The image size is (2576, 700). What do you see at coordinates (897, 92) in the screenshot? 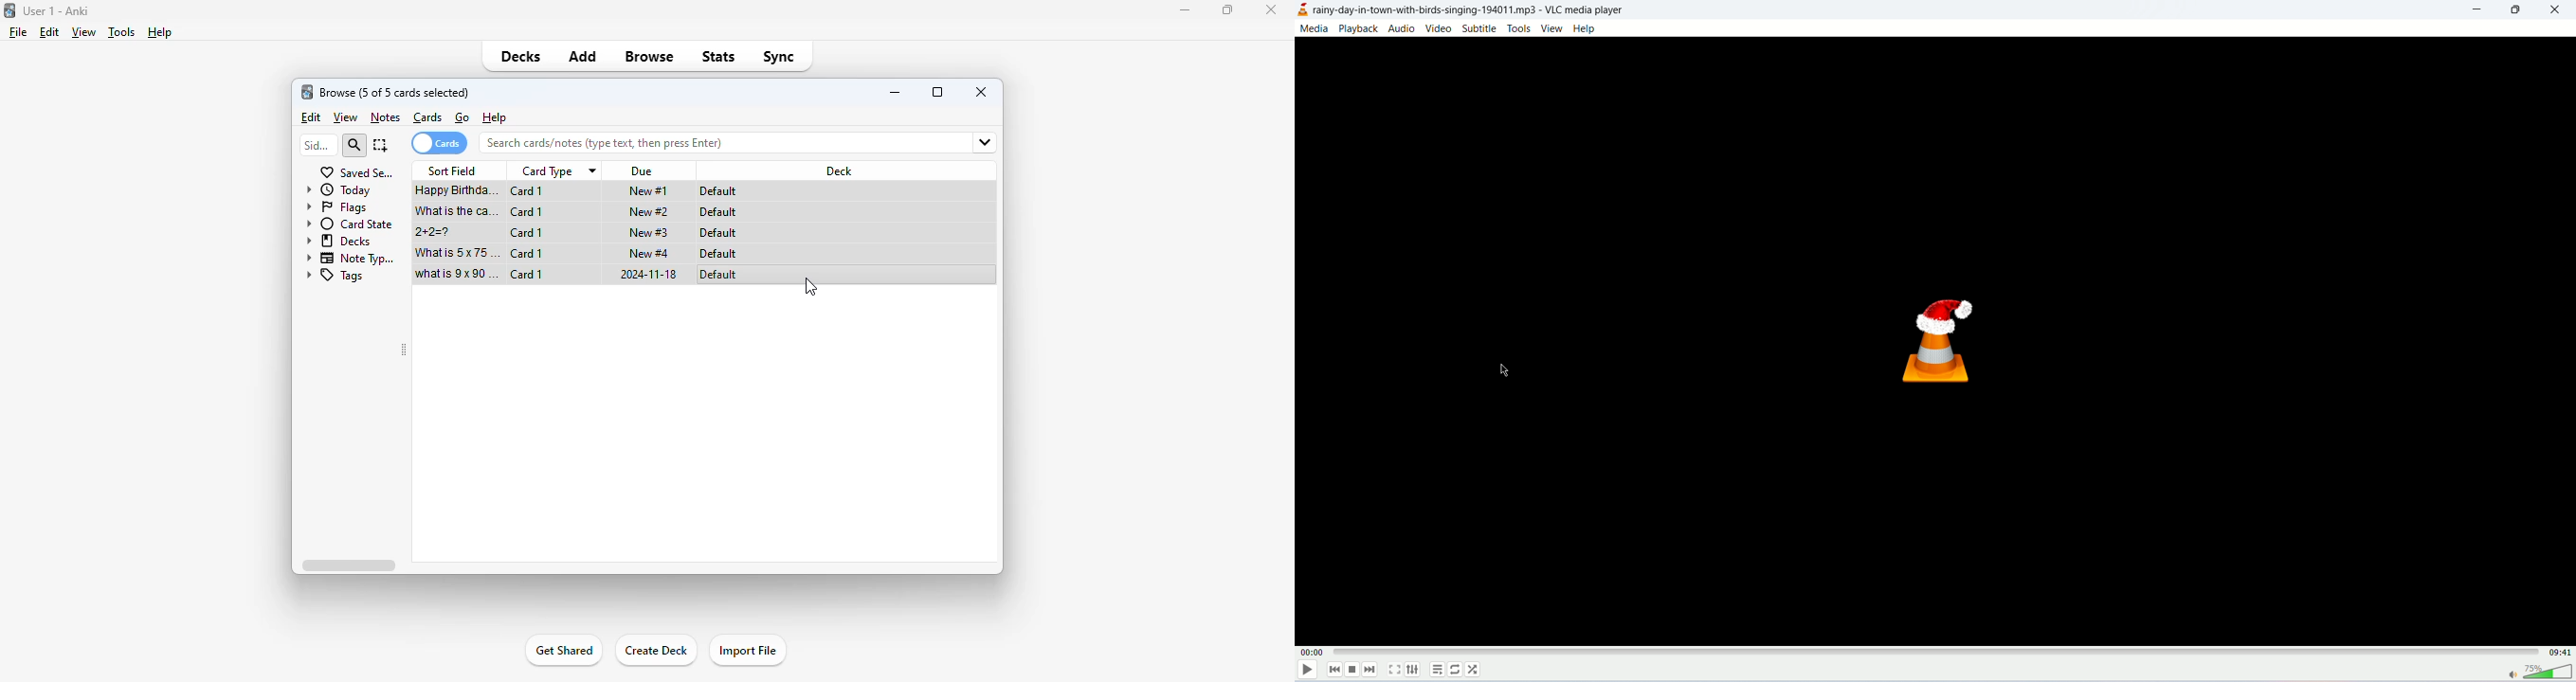
I see `minimize` at bounding box center [897, 92].